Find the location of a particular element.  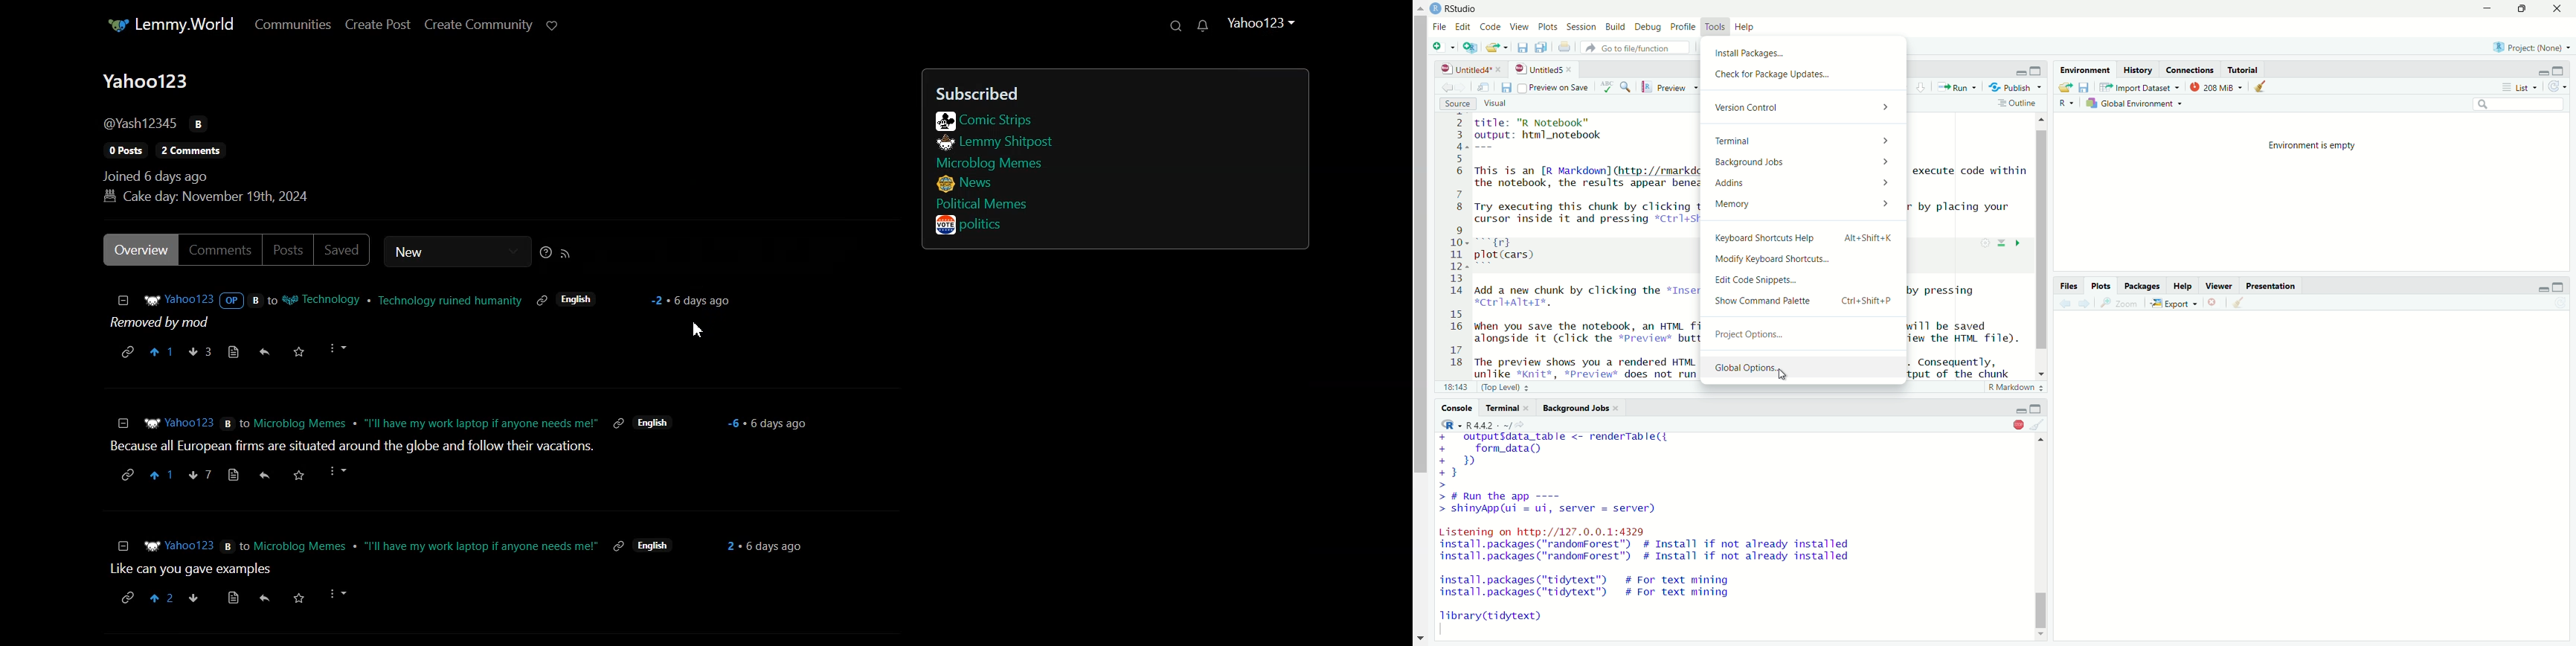

Modify Keyboard Shortcuts... is located at coordinates (1801, 258).